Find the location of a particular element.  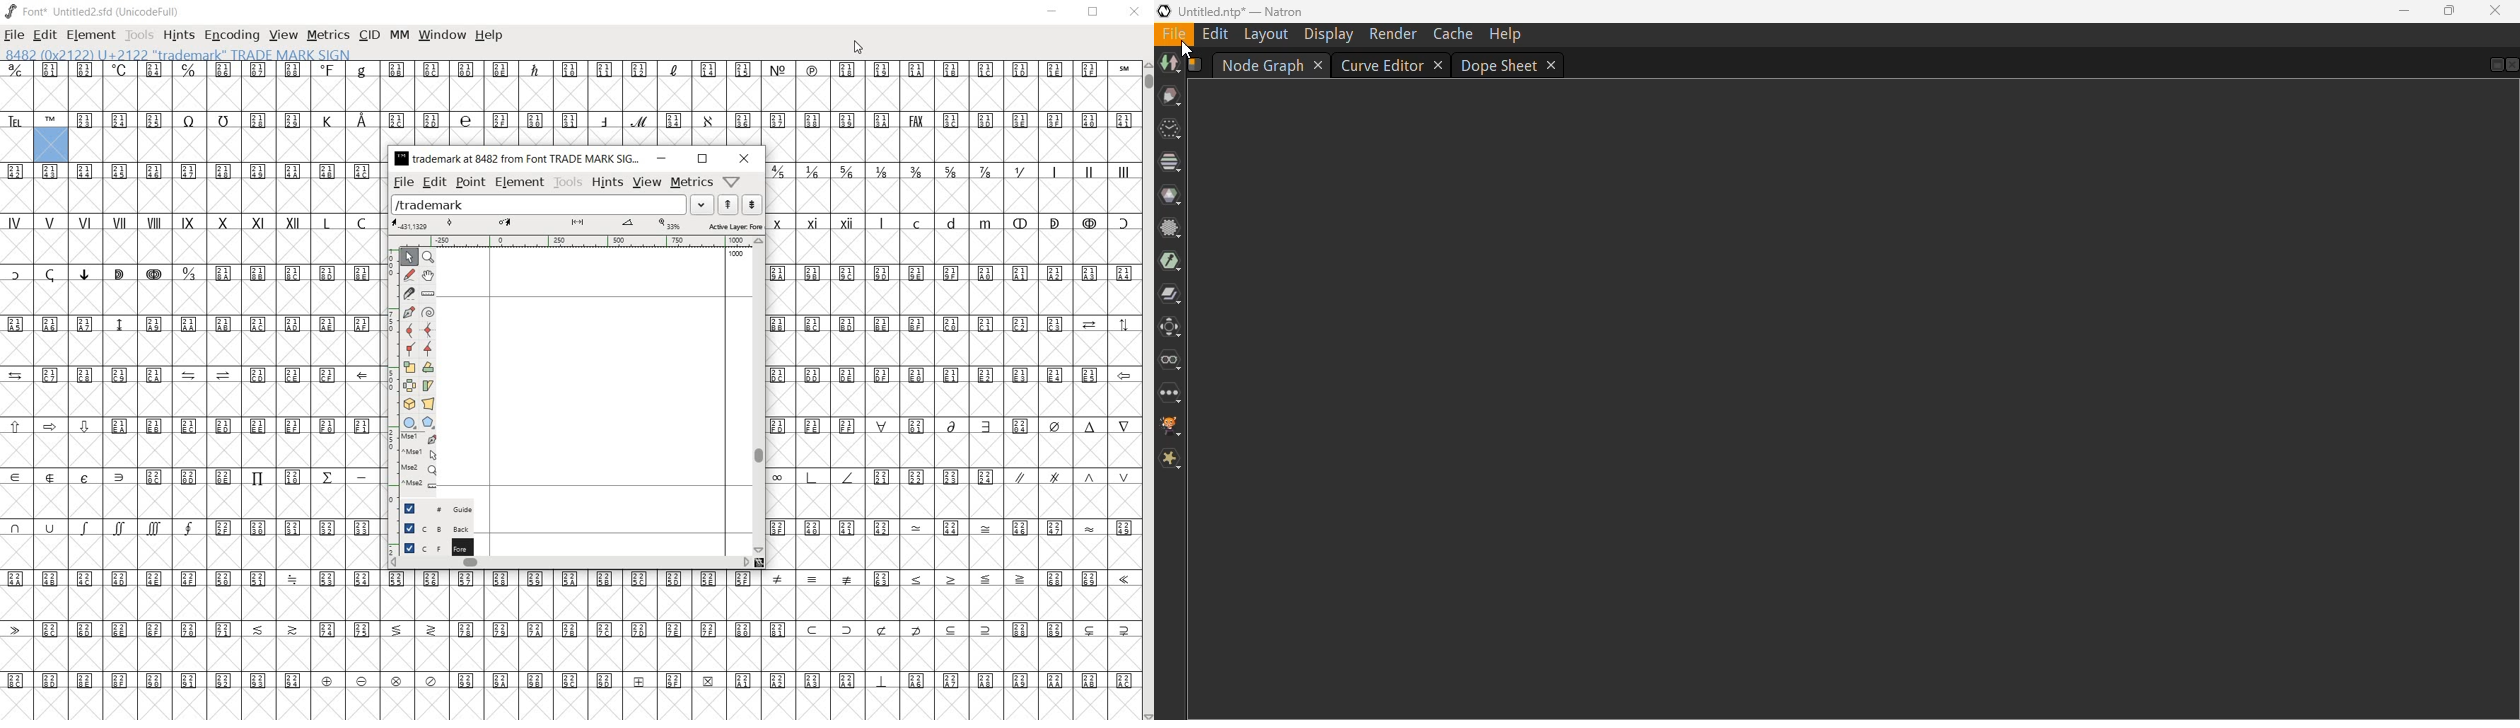

rotate the selection in 3D and project back to plane is located at coordinates (409, 405).